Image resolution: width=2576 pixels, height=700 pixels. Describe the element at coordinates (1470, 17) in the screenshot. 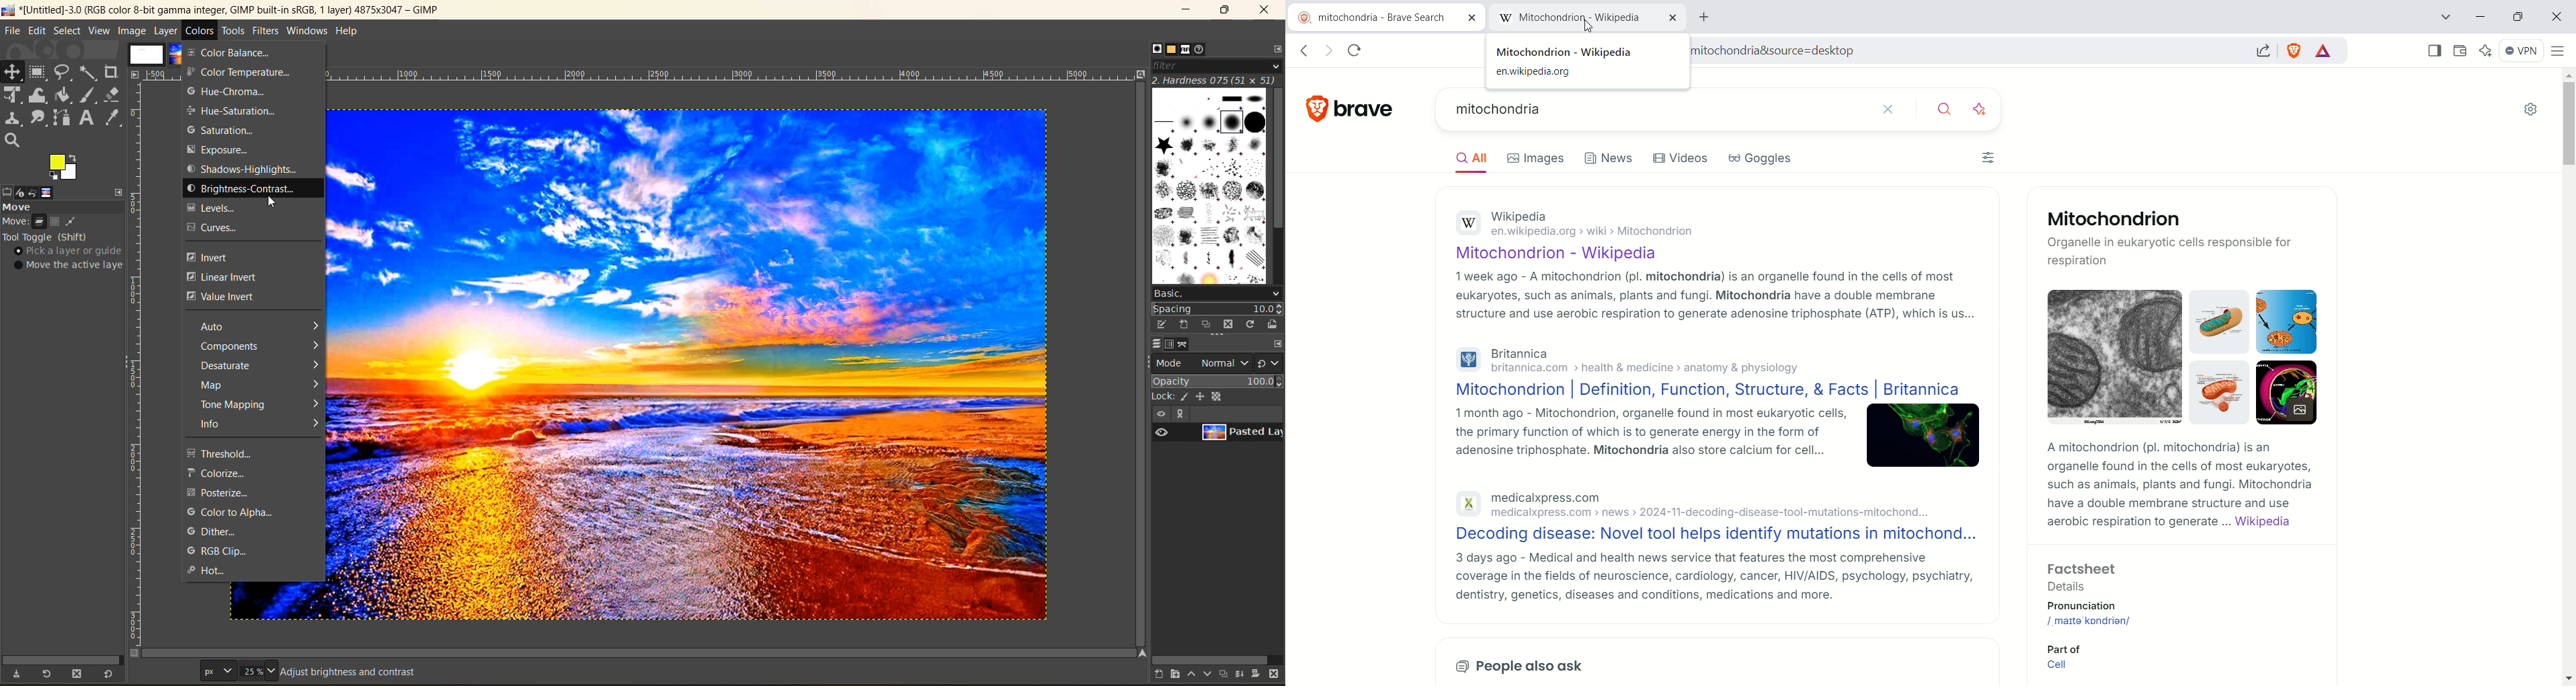

I see `close` at that location.